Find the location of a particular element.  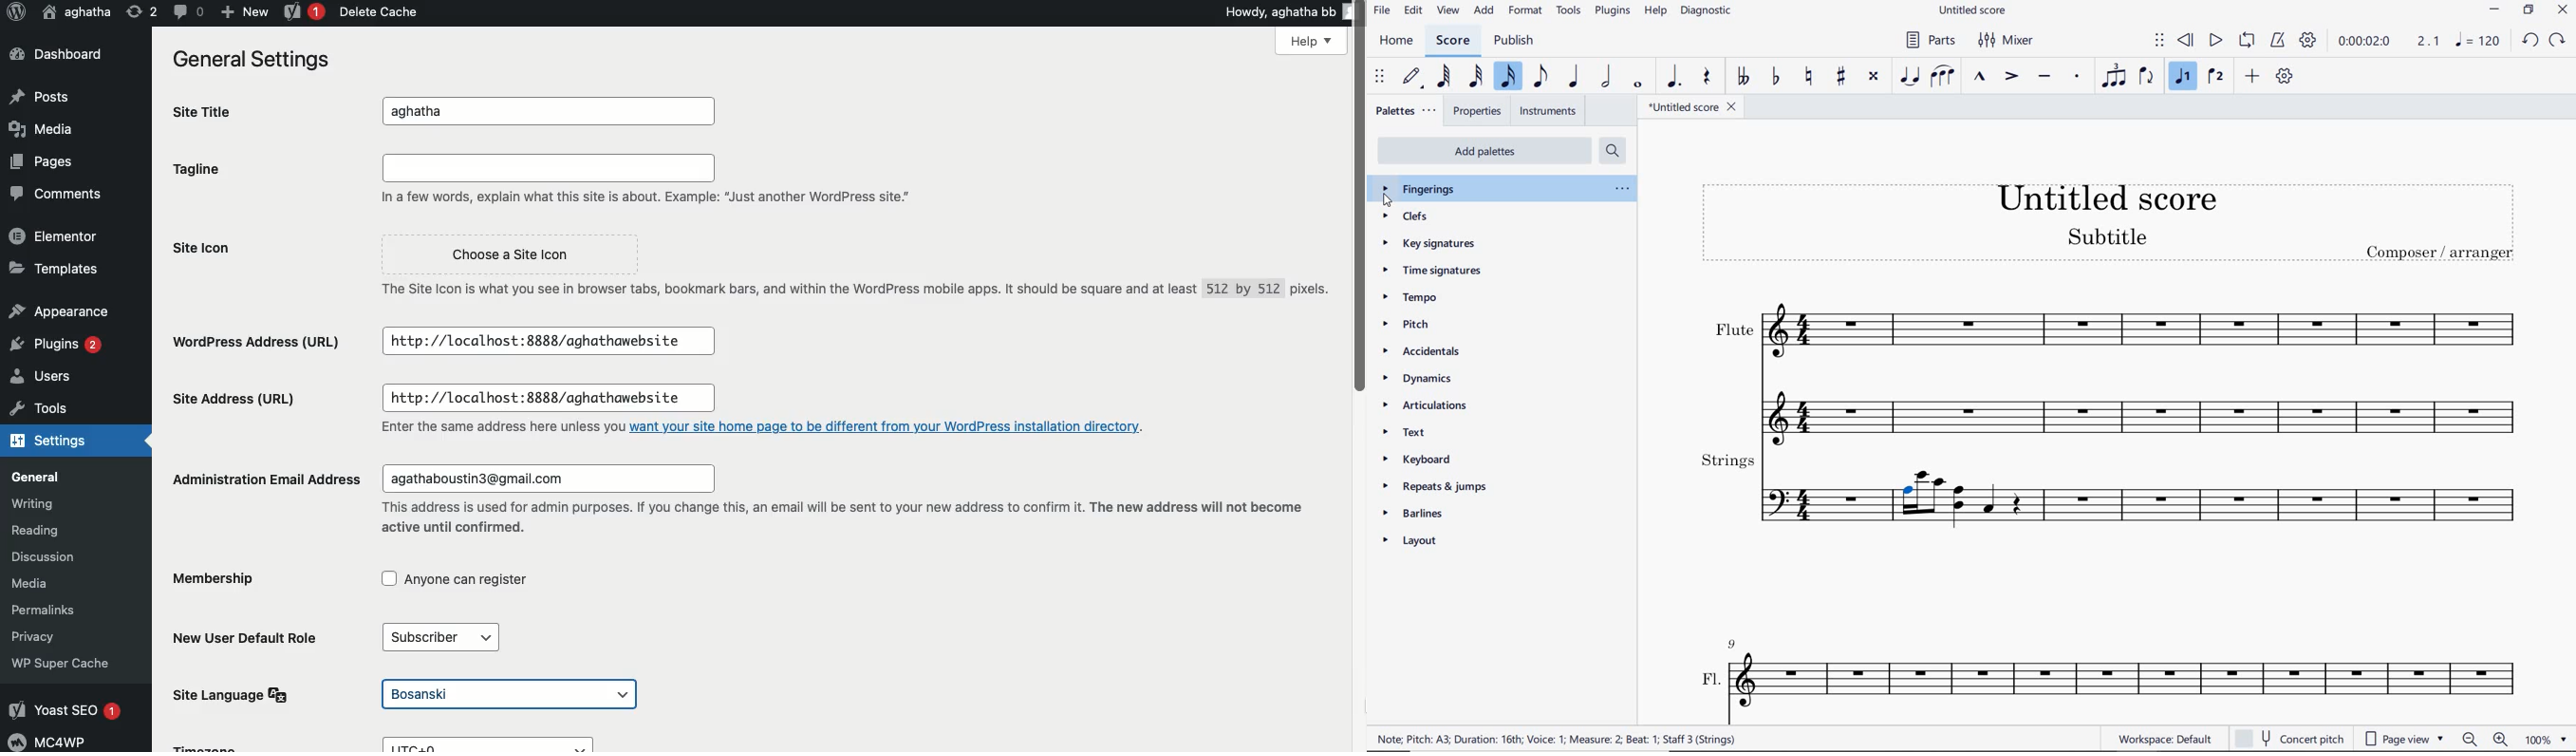

note highlighted is located at coordinates (1910, 494).